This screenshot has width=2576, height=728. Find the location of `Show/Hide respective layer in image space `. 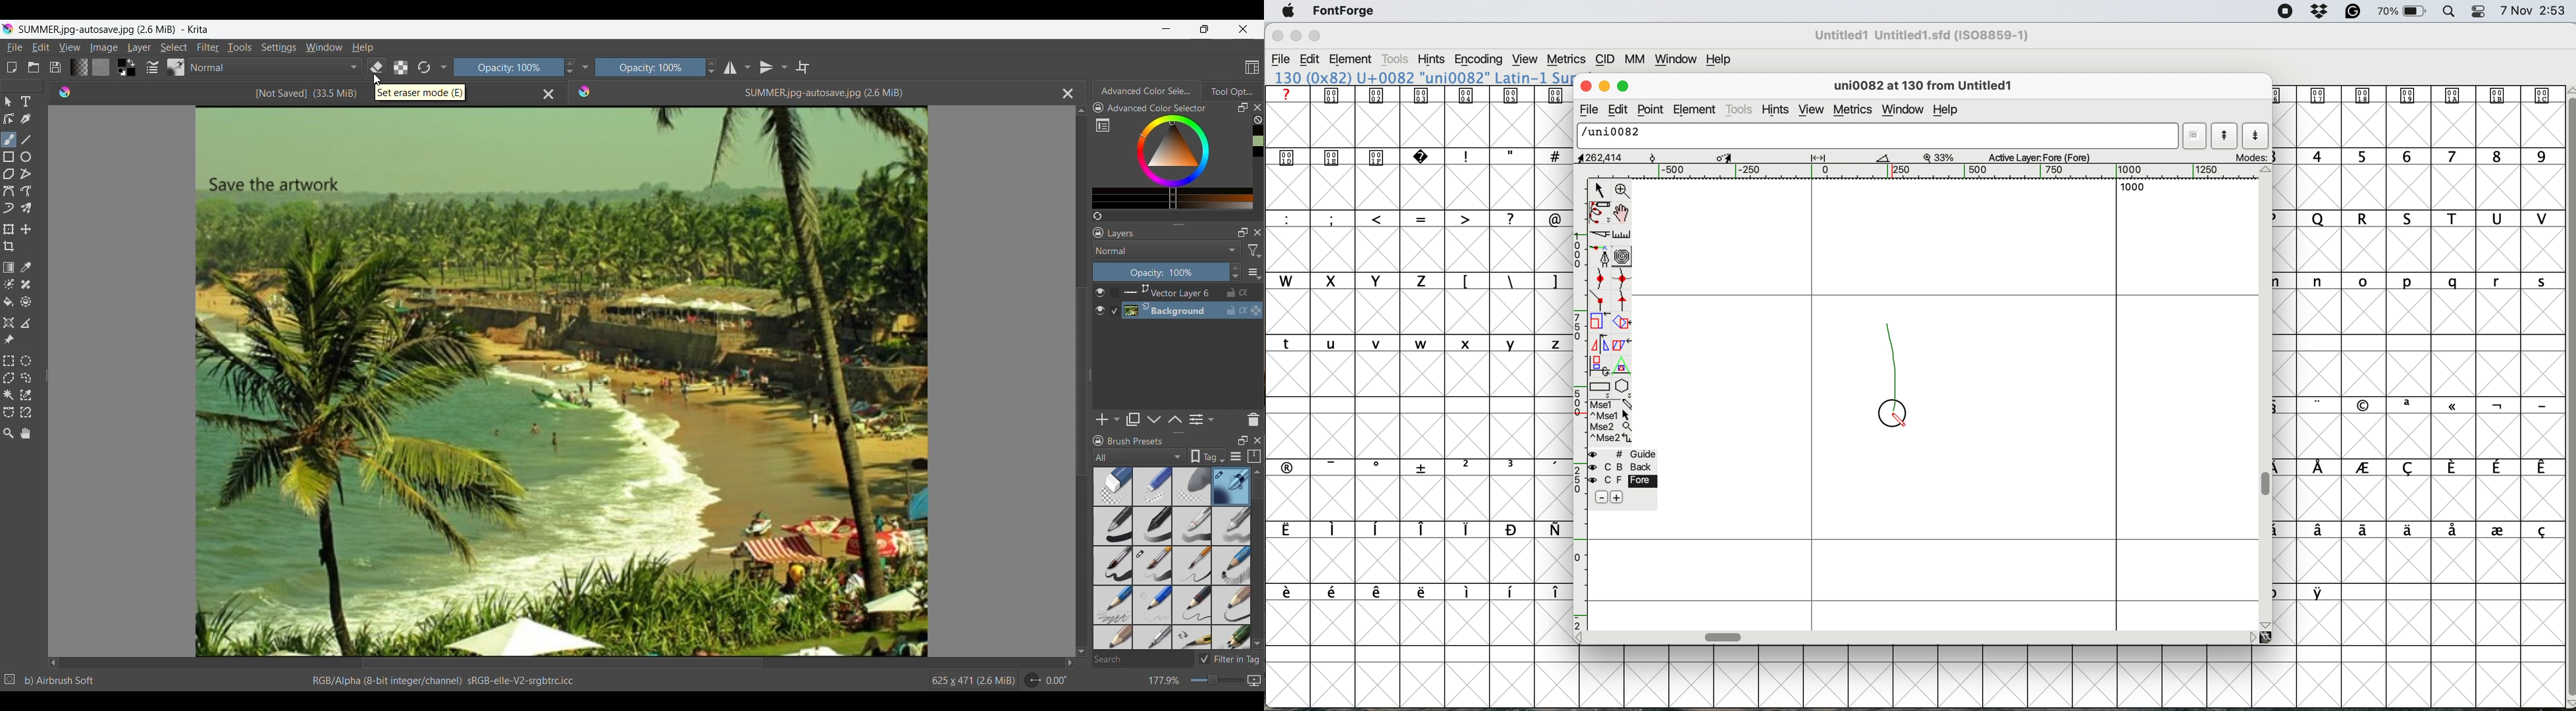

Show/Hide respective layer in image space  is located at coordinates (1099, 302).